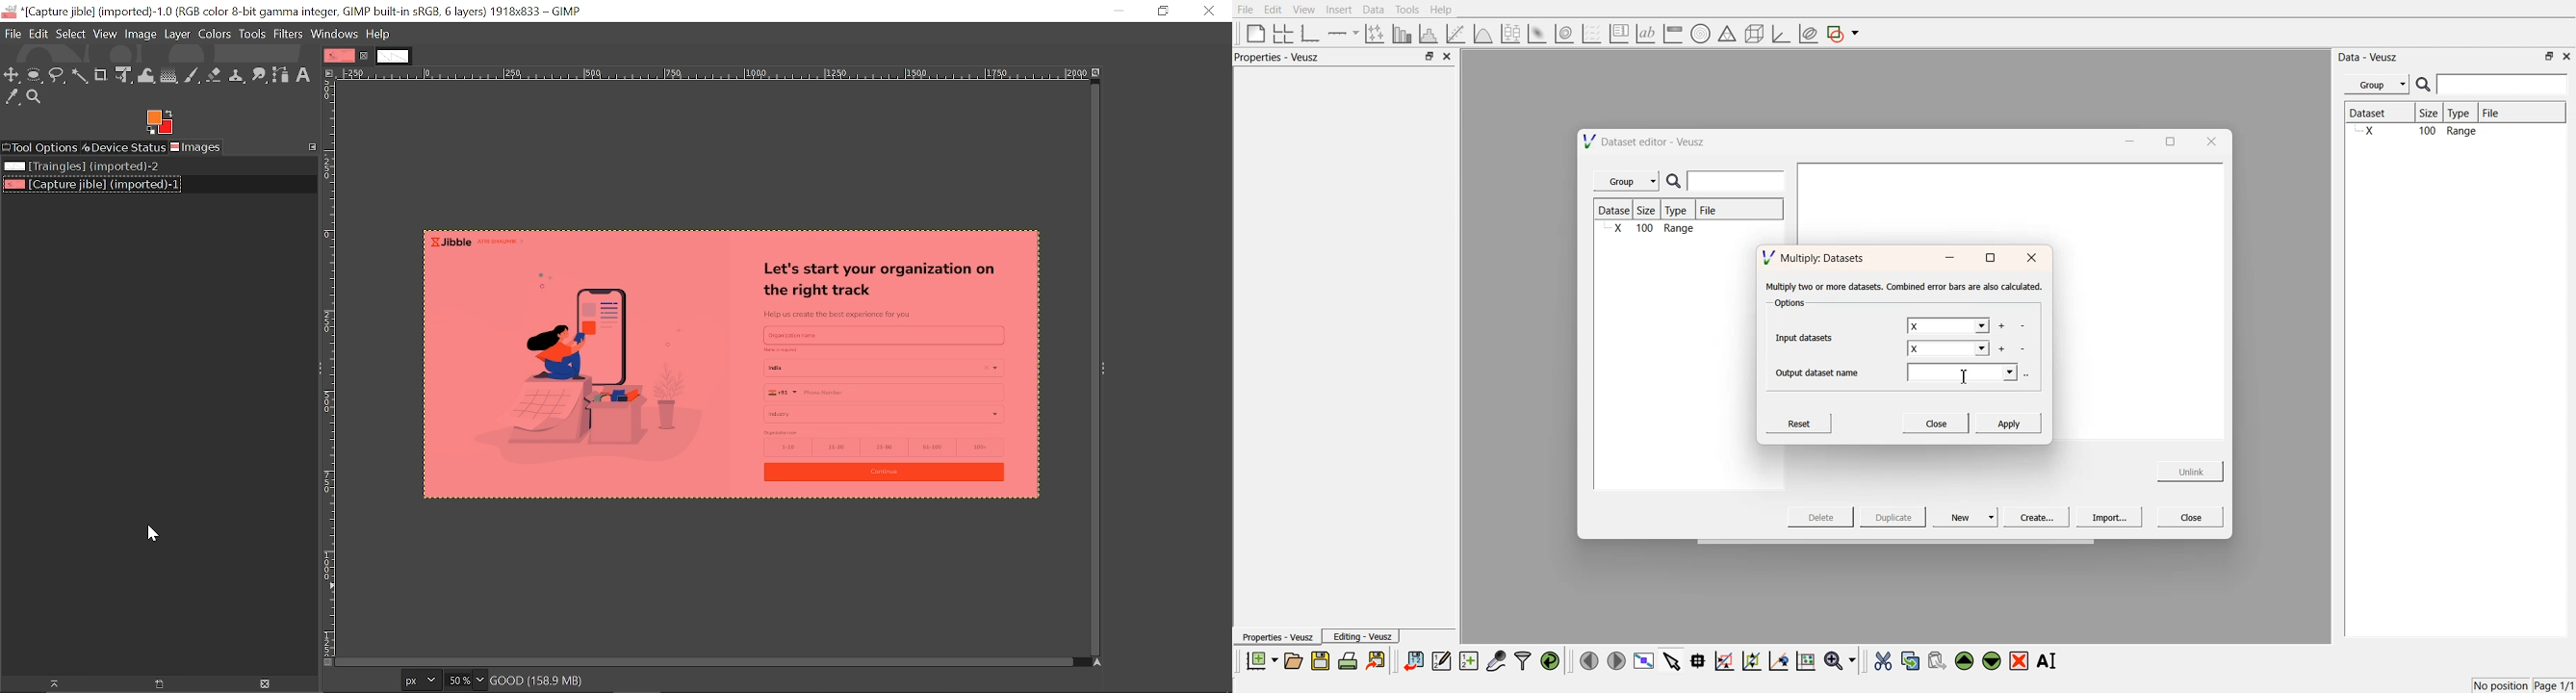  What do you see at coordinates (2504, 85) in the screenshot?
I see `enter search field` at bounding box center [2504, 85].